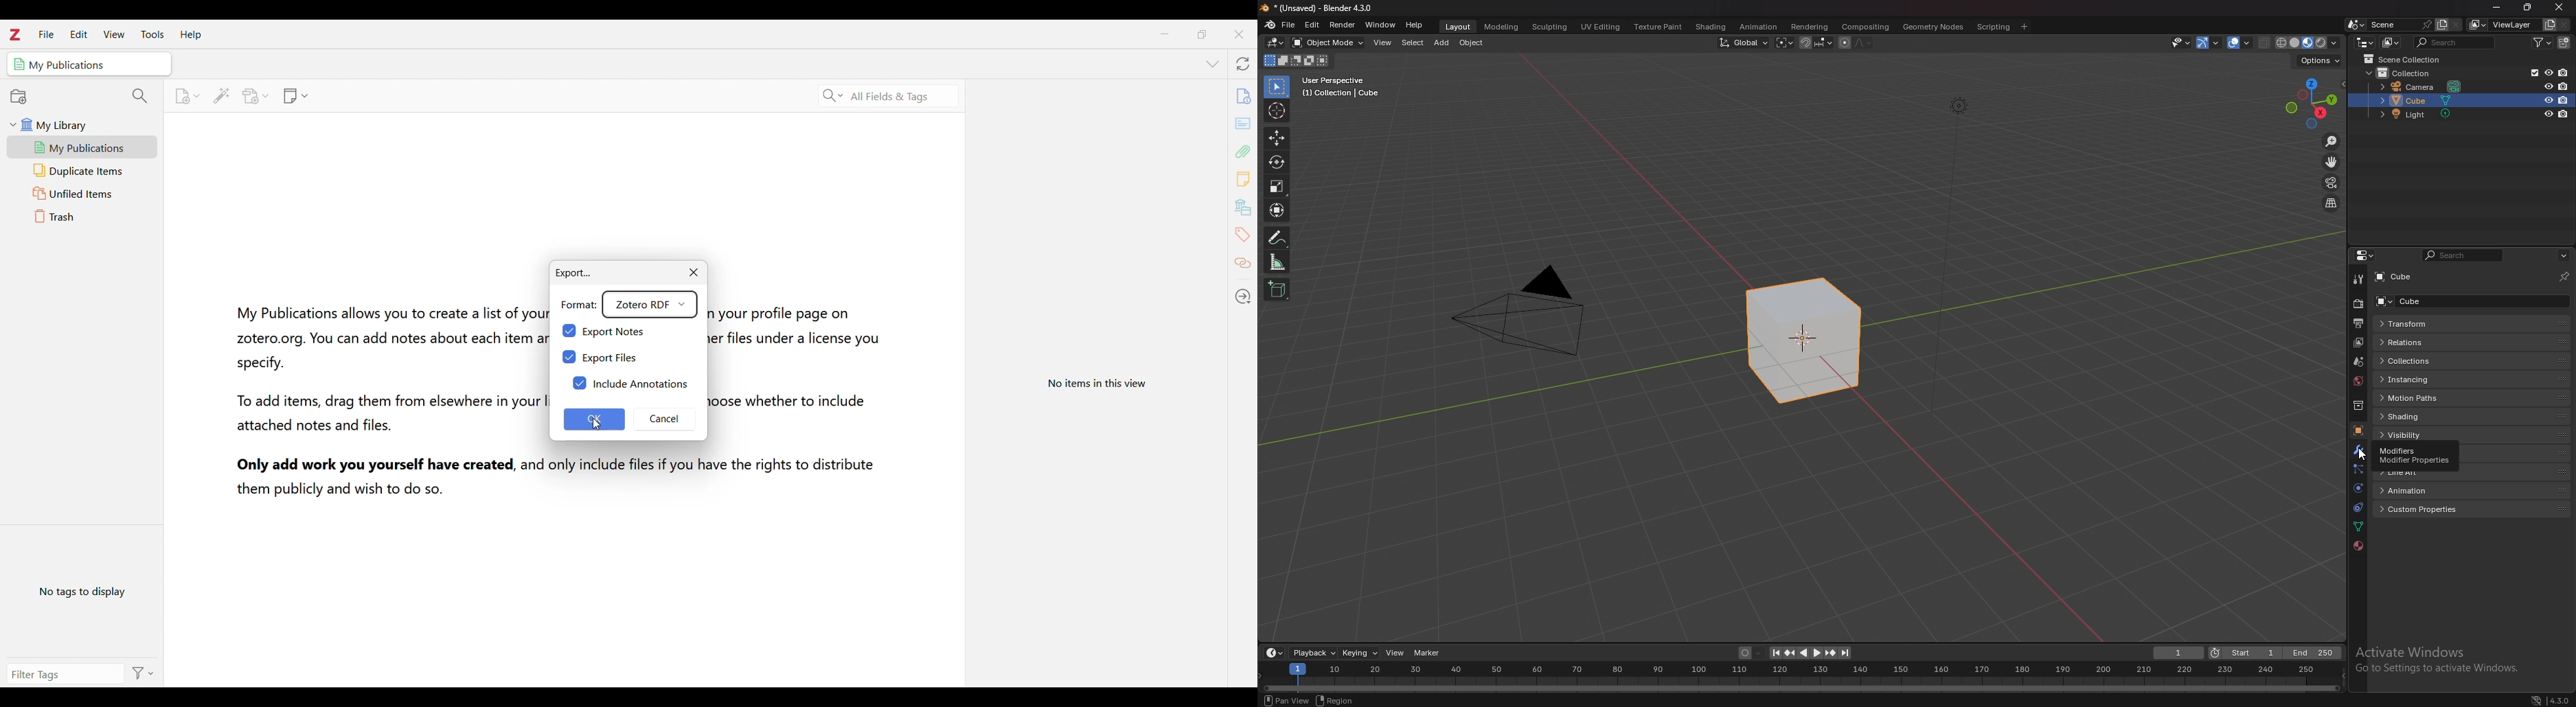 The image size is (2576, 728). Describe the element at coordinates (667, 421) in the screenshot. I see `Cancel` at that location.